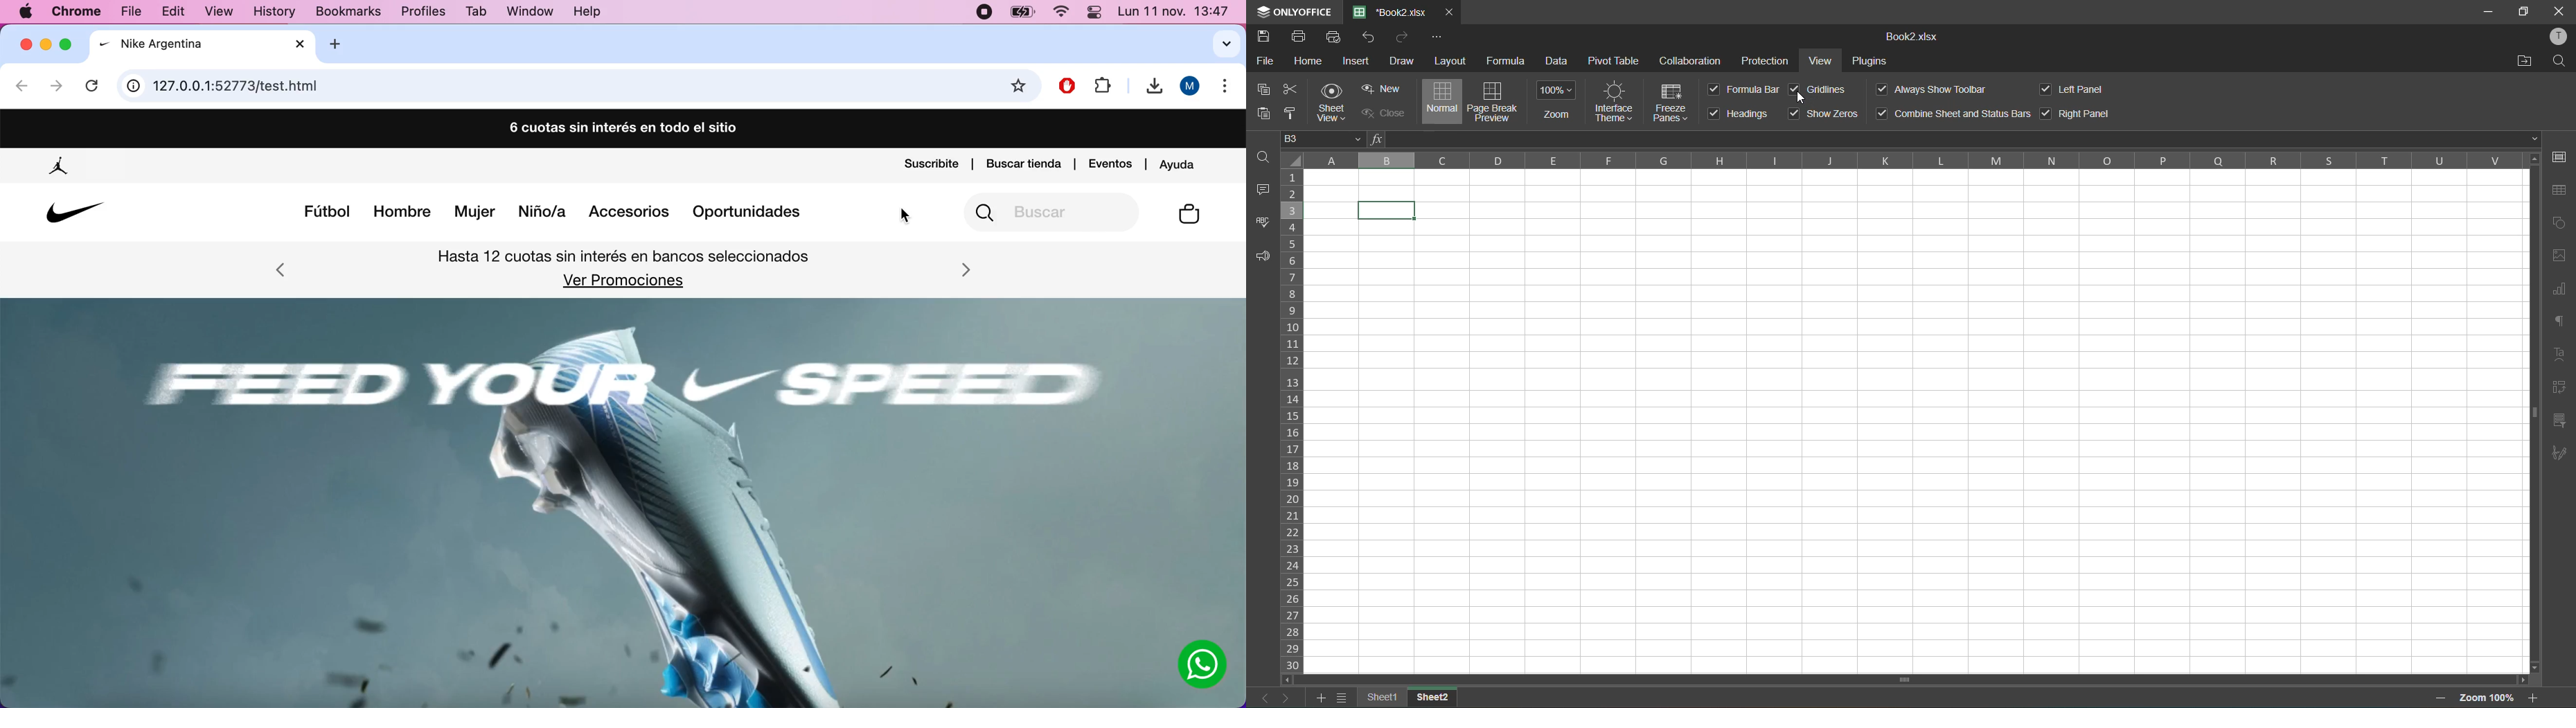  What do you see at coordinates (94, 83) in the screenshot?
I see `reload current page` at bounding box center [94, 83].